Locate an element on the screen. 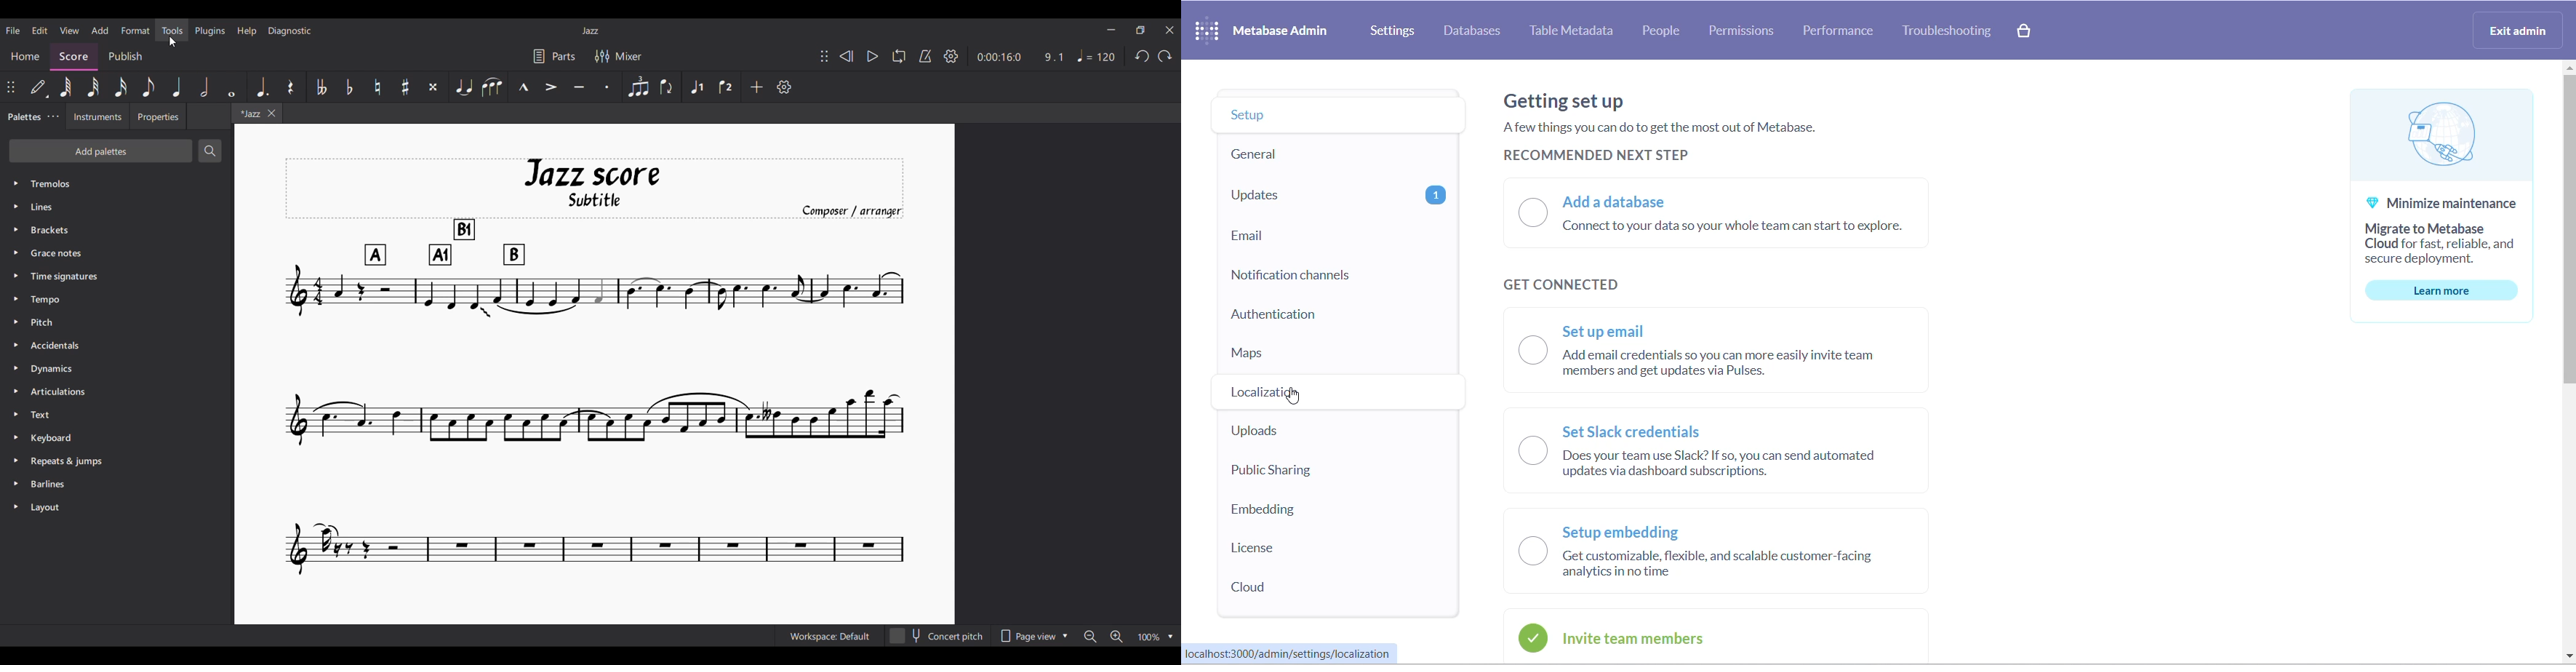 This screenshot has width=2576, height=672. EXIT ADMIN is located at coordinates (2521, 29).